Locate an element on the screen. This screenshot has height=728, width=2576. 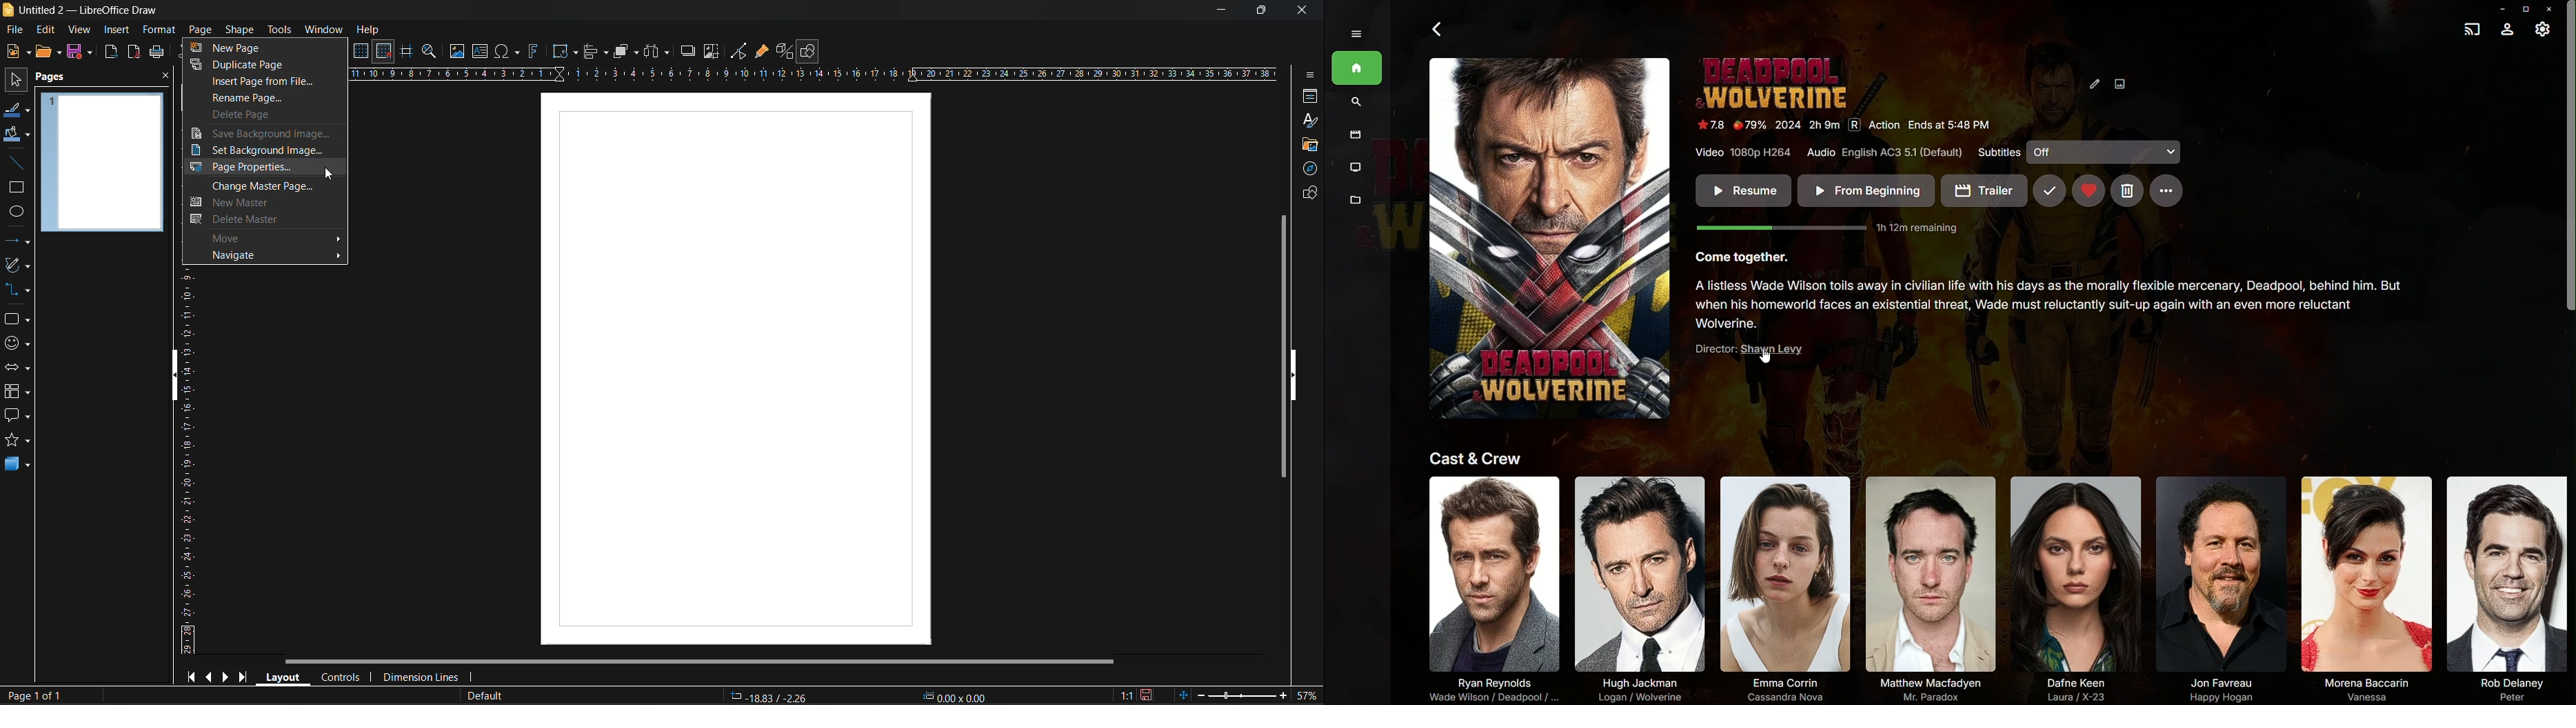
controls is located at coordinates (343, 677).